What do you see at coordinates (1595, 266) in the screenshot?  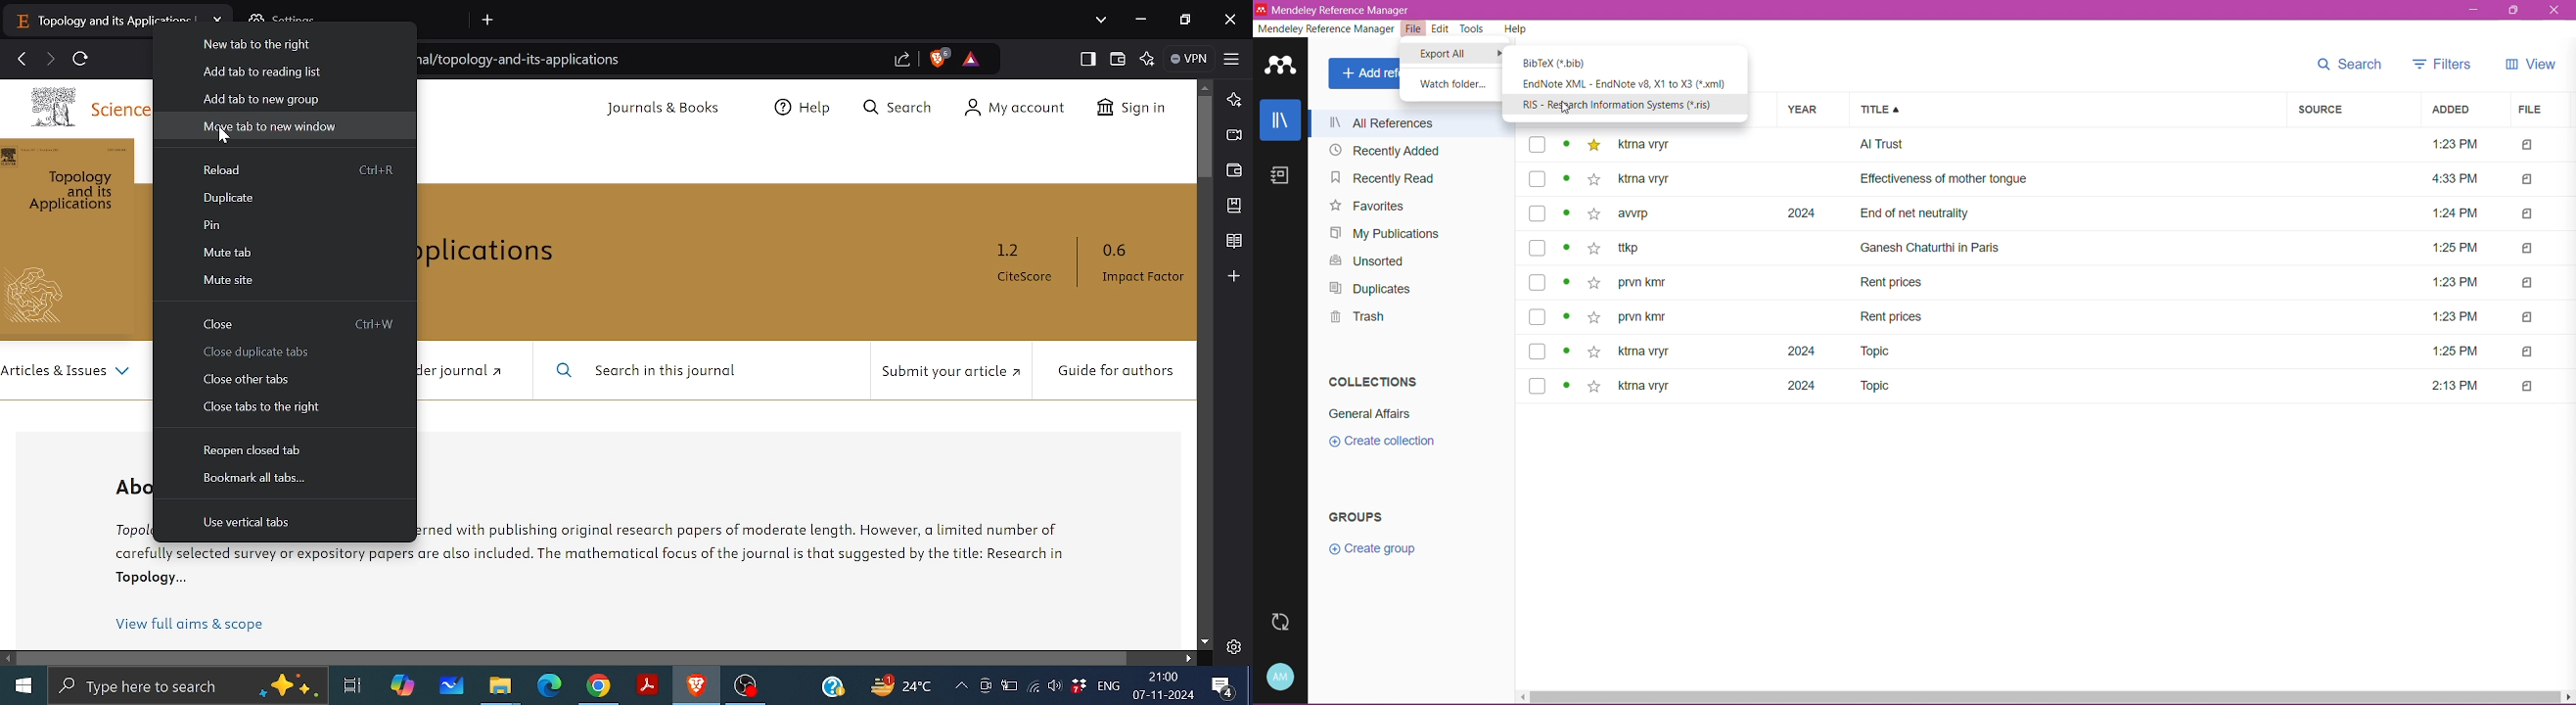 I see `Click to Add to Favorites` at bounding box center [1595, 266].